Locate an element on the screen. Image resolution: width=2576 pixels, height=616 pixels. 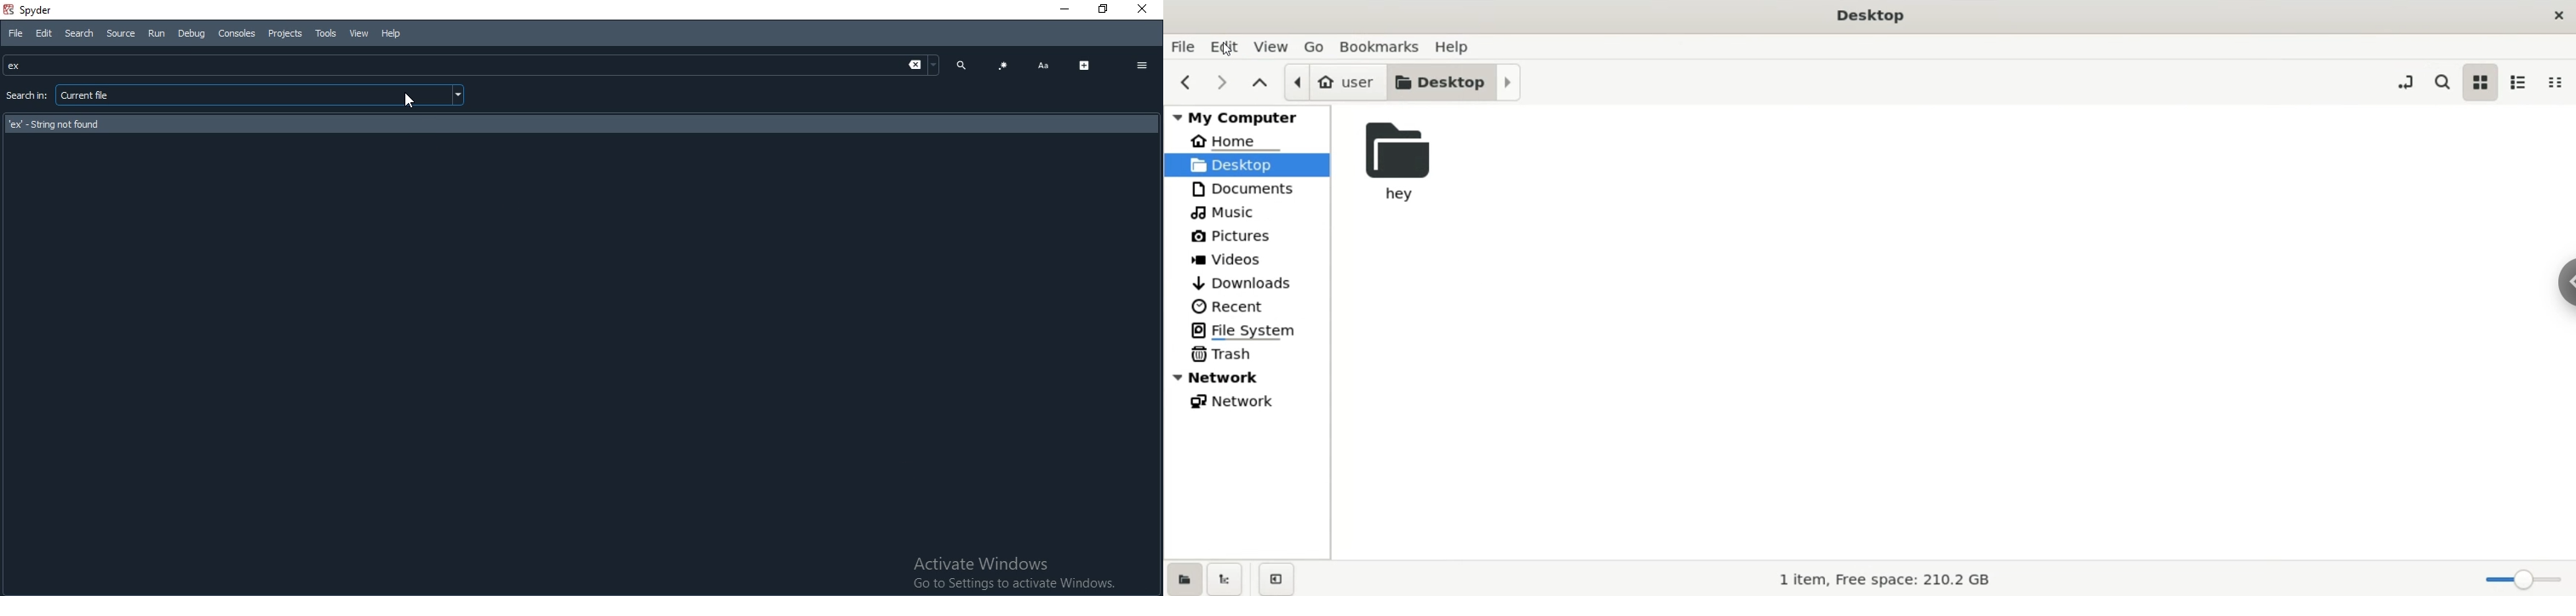
expand is located at coordinates (1085, 66).